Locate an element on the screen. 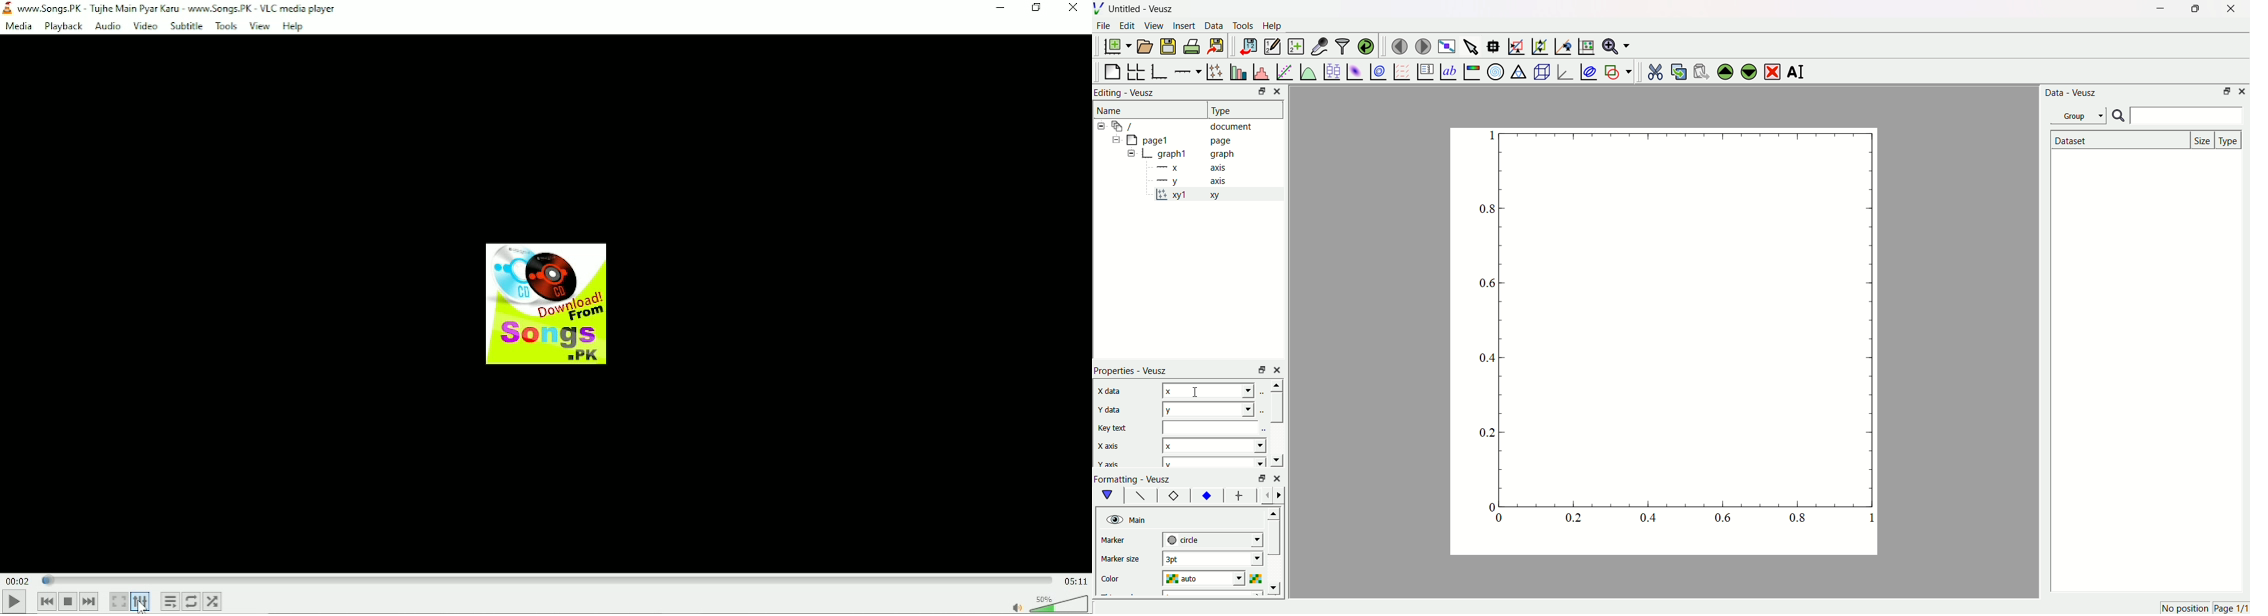 This screenshot has width=2268, height=616. y is located at coordinates (1211, 463).